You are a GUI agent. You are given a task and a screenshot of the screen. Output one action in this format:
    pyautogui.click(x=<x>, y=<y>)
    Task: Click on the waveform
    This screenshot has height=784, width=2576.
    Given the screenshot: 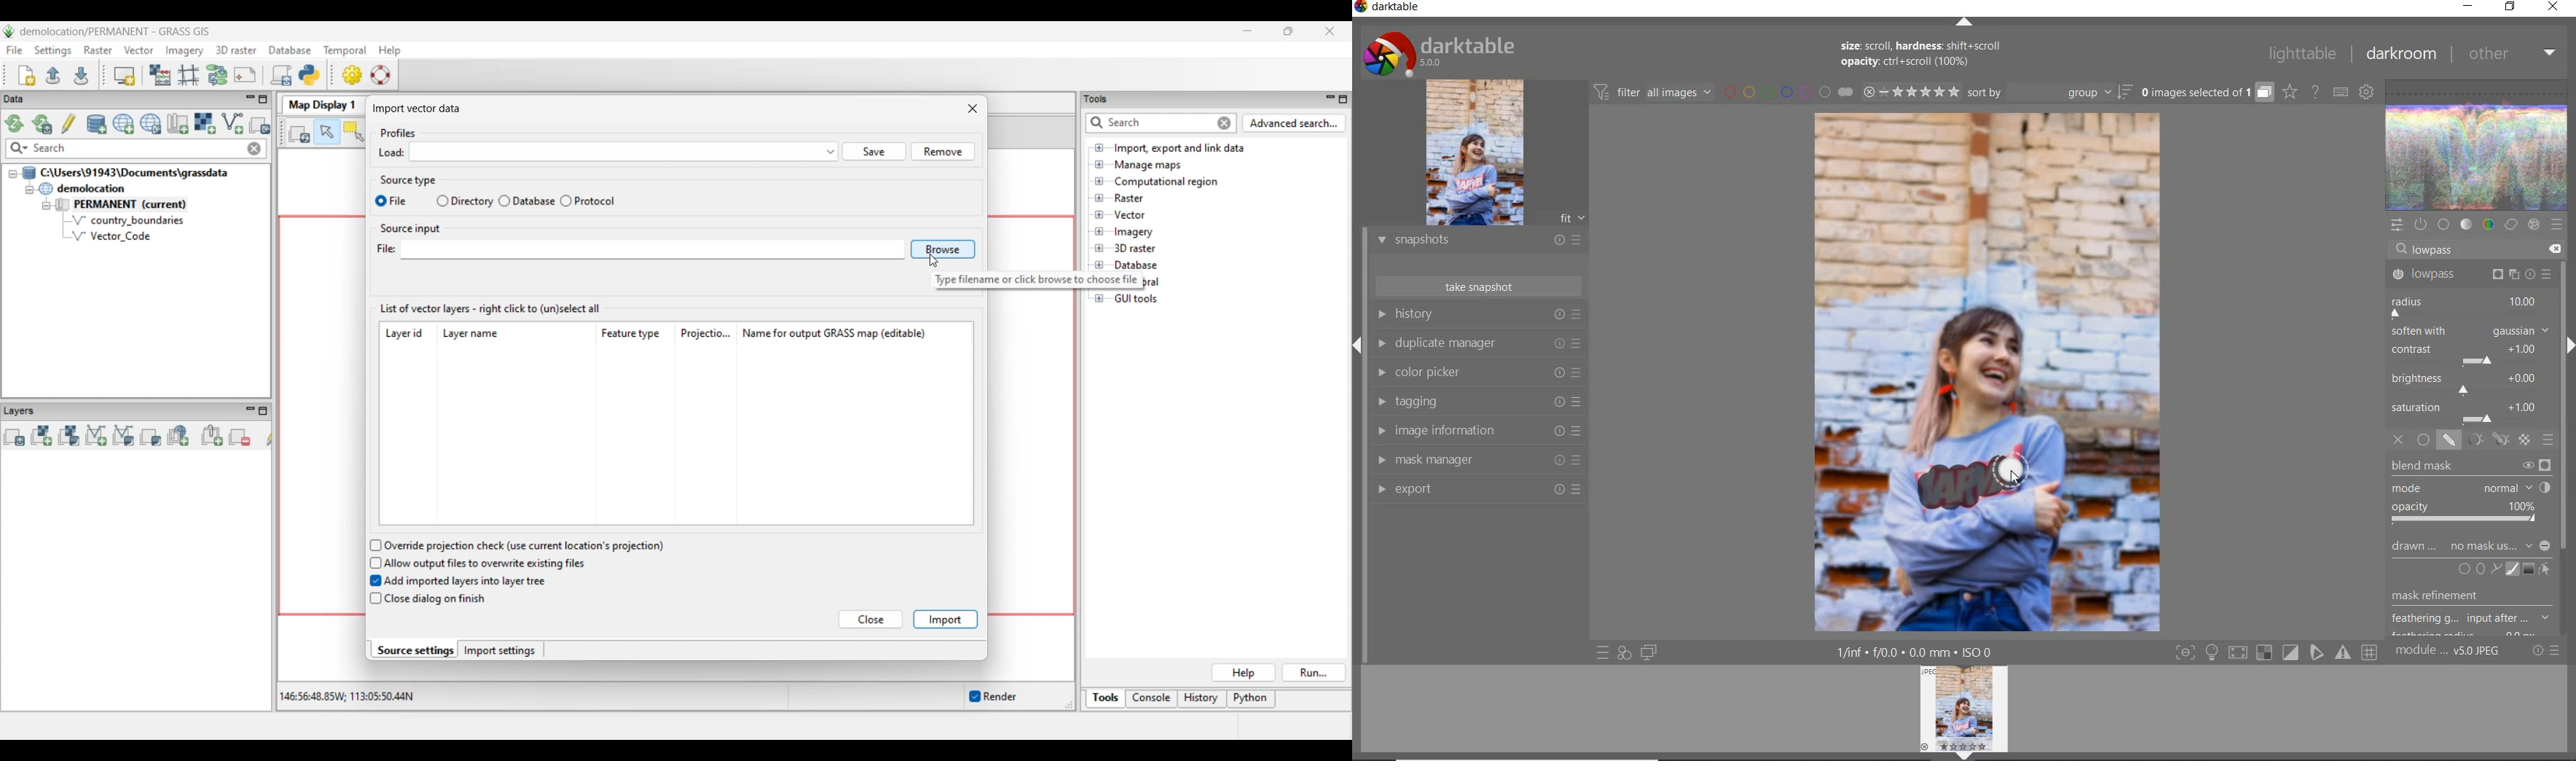 What is the action you would take?
    pyautogui.click(x=2478, y=144)
    